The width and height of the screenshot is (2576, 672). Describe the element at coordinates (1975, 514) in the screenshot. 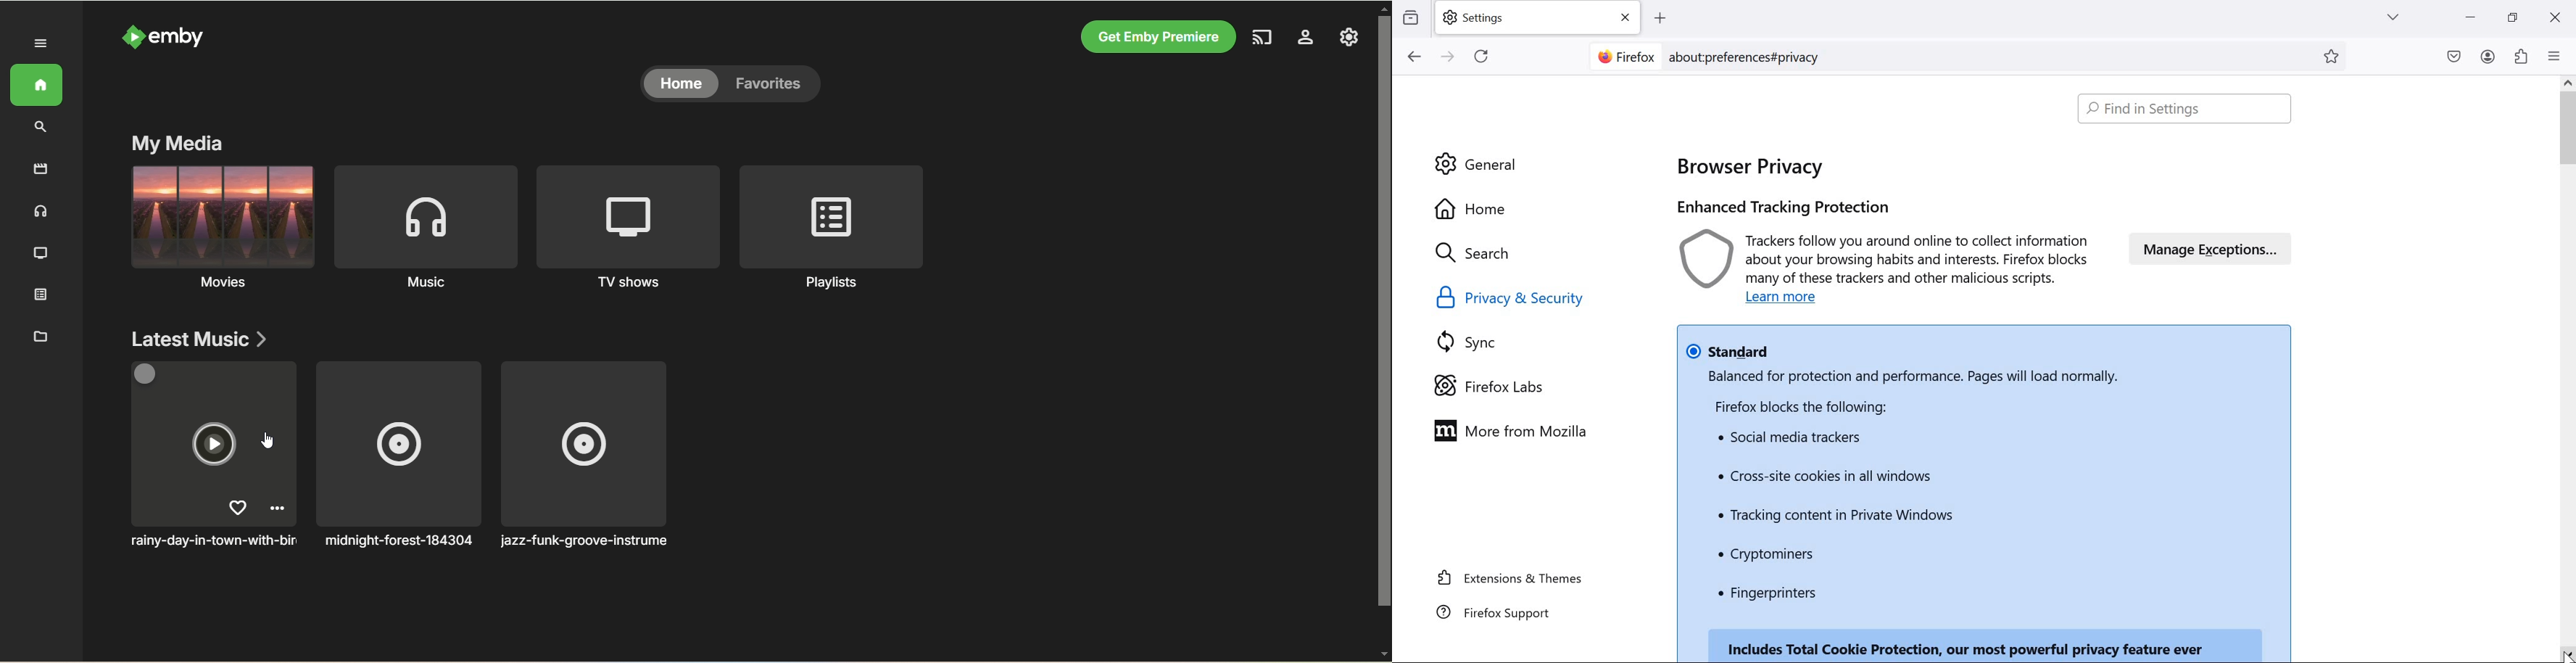

I see `Balanced for protection and performance. Pages will load normally.
Firefox blocks the following:
Social media trackers
 Cross-site cookies in all windows
Tracking content in Private Windows
* Cryptominers
 Fingerprinters
Includes Total Cookie Protection, our most powerful privacy feature ever` at that location.